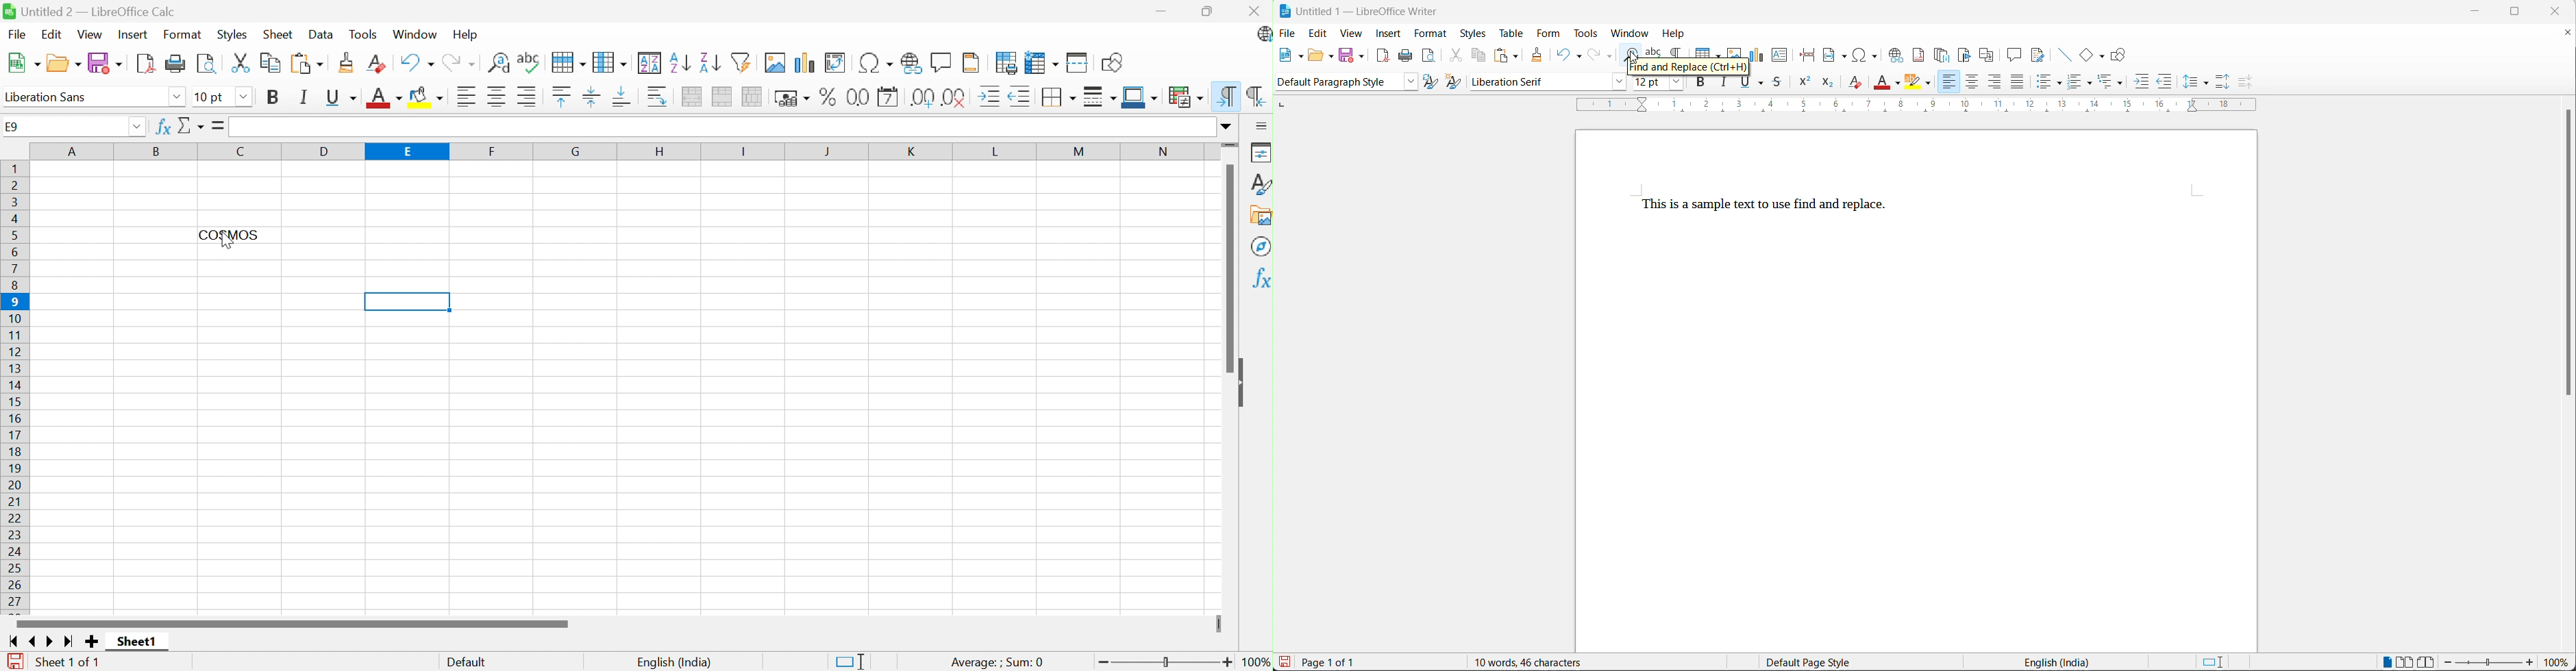 This screenshot has height=672, width=2576. I want to click on character highlighting options, so click(1931, 84).